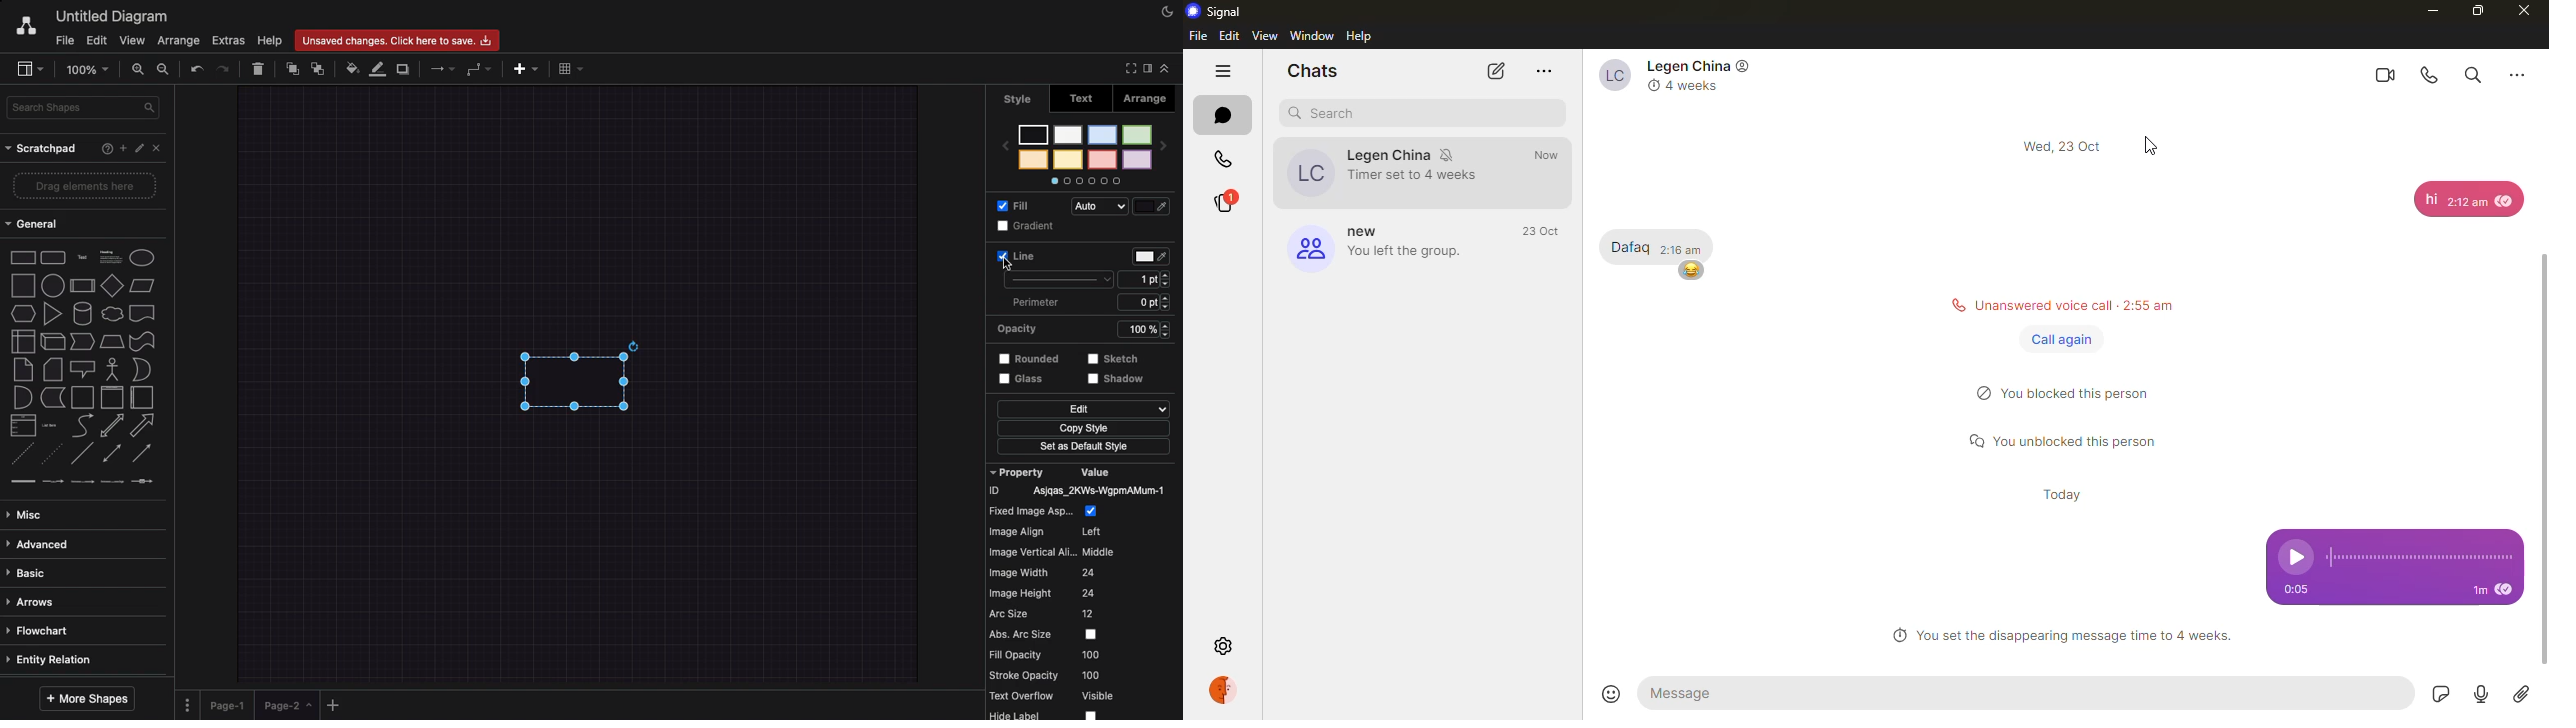 This screenshot has width=2576, height=728. Describe the element at coordinates (22, 398) in the screenshot. I see `and` at that location.